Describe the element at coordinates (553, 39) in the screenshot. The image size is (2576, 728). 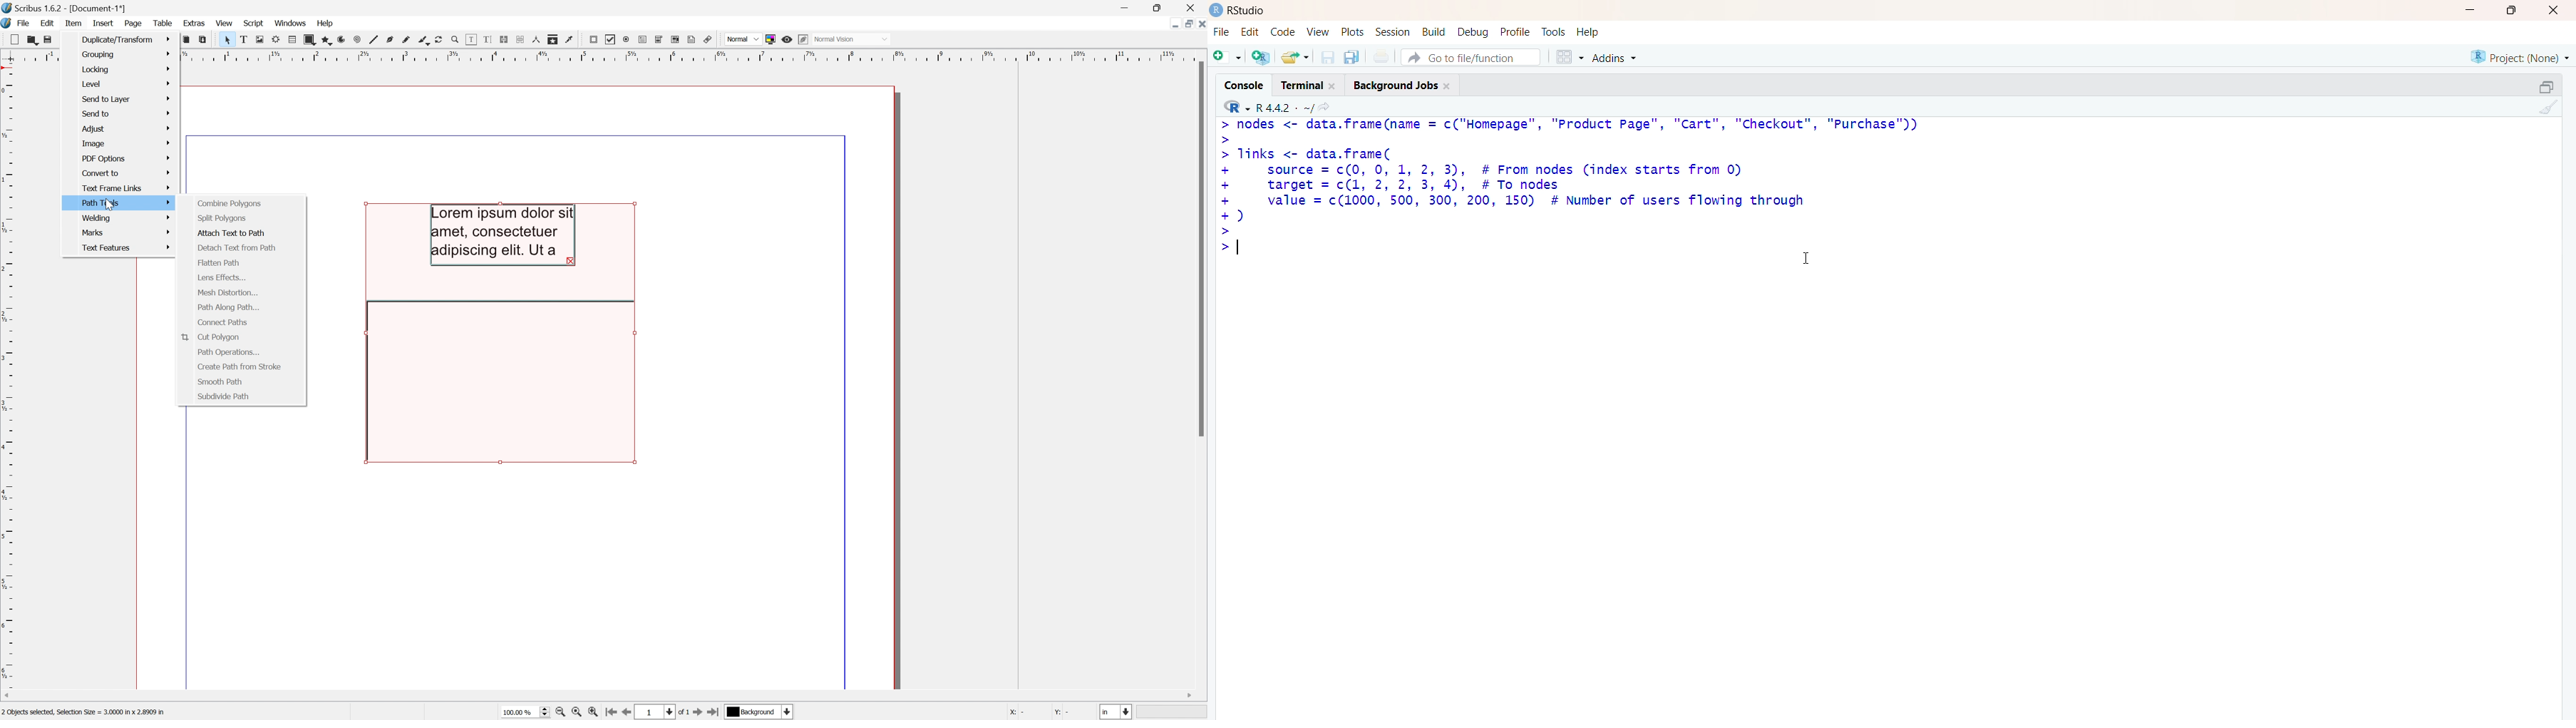
I see `Copy item properties` at that location.